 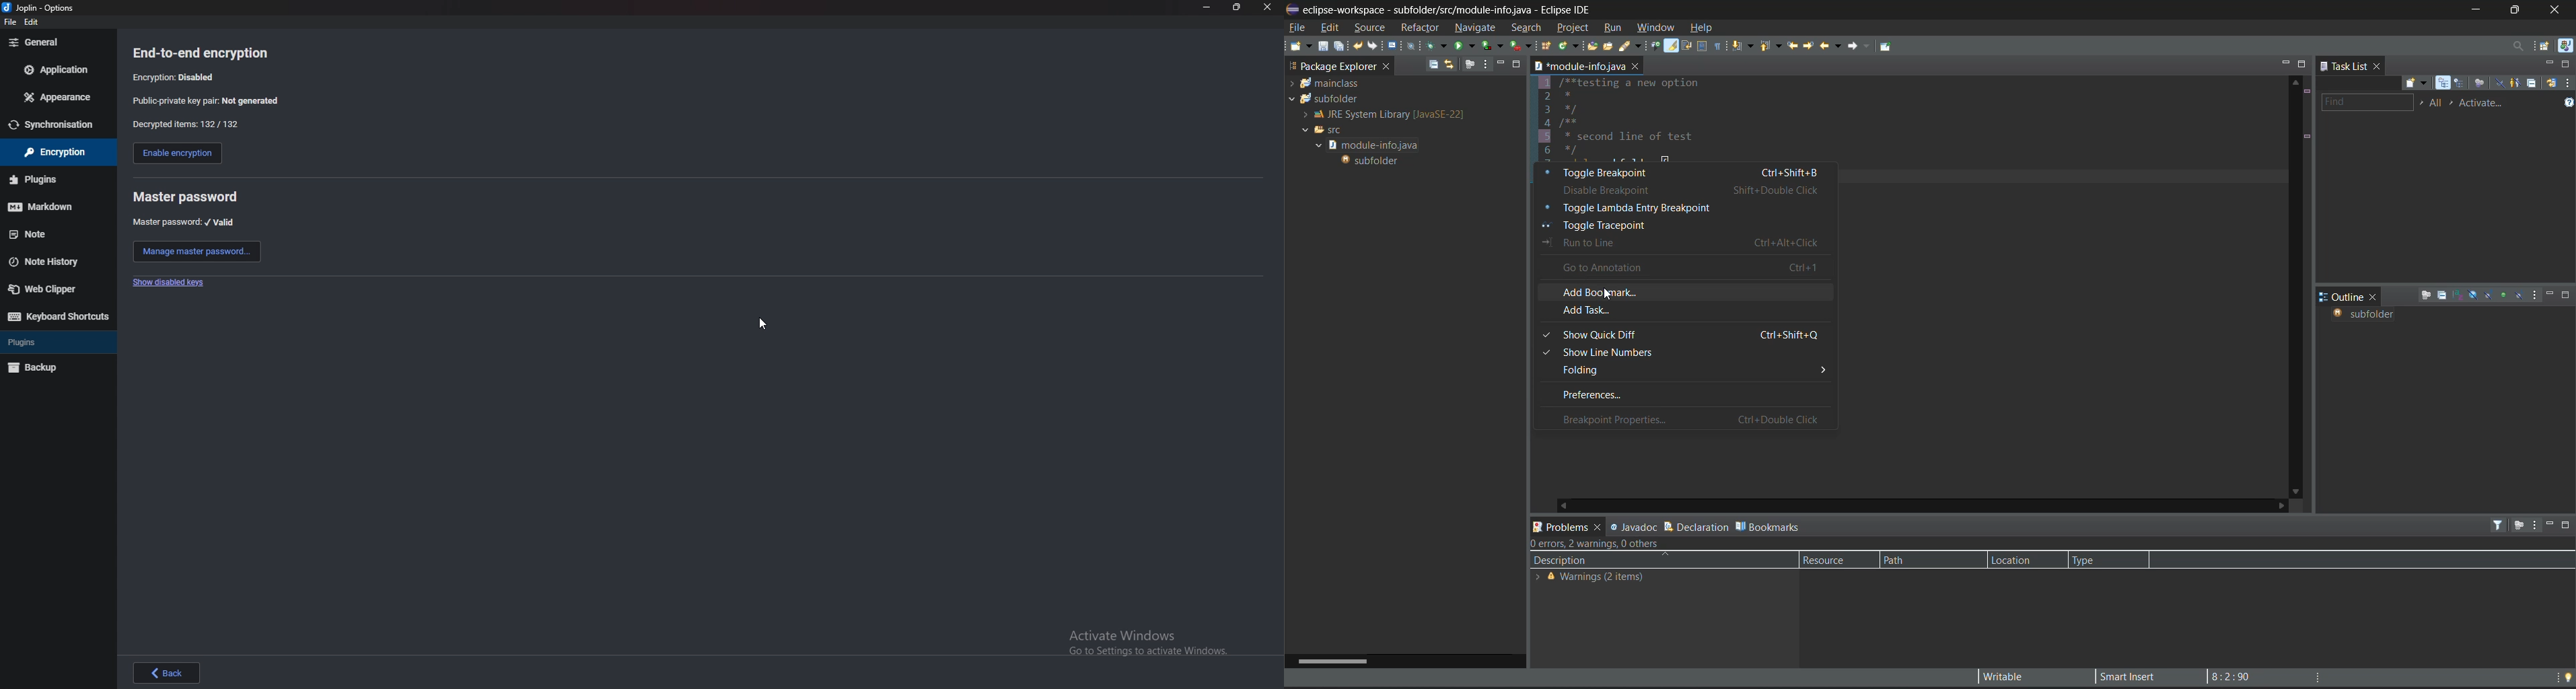 I want to click on subfolder, so click(x=2362, y=314).